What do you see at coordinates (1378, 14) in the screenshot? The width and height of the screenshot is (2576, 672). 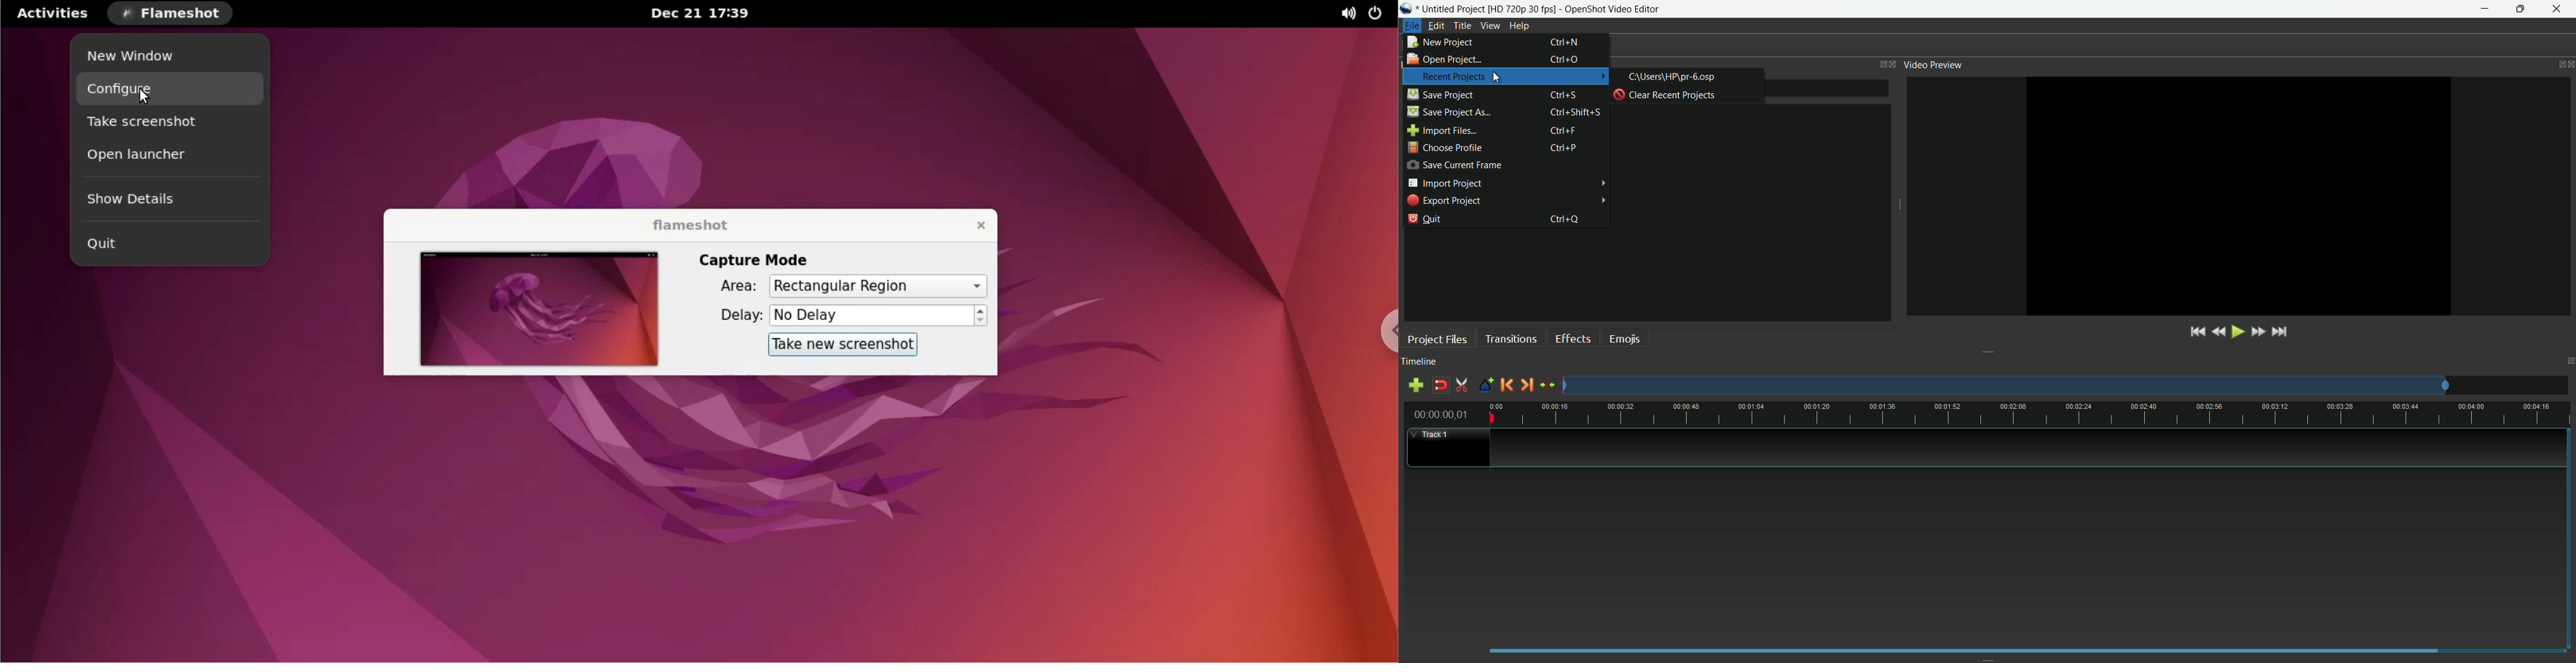 I see `power options` at bounding box center [1378, 14].